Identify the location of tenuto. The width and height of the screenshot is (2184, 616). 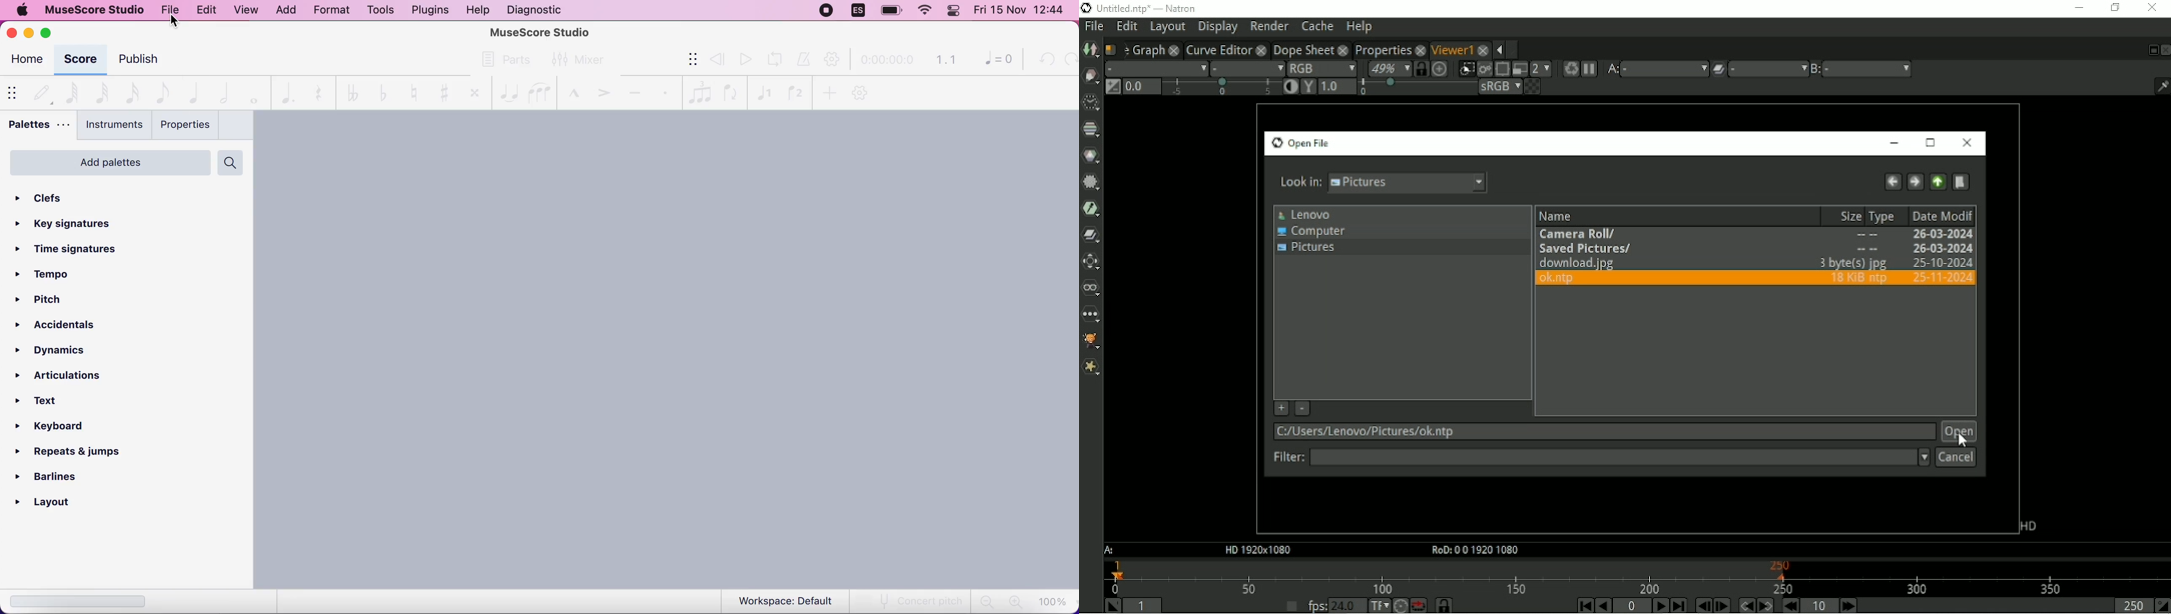
(634, 92).